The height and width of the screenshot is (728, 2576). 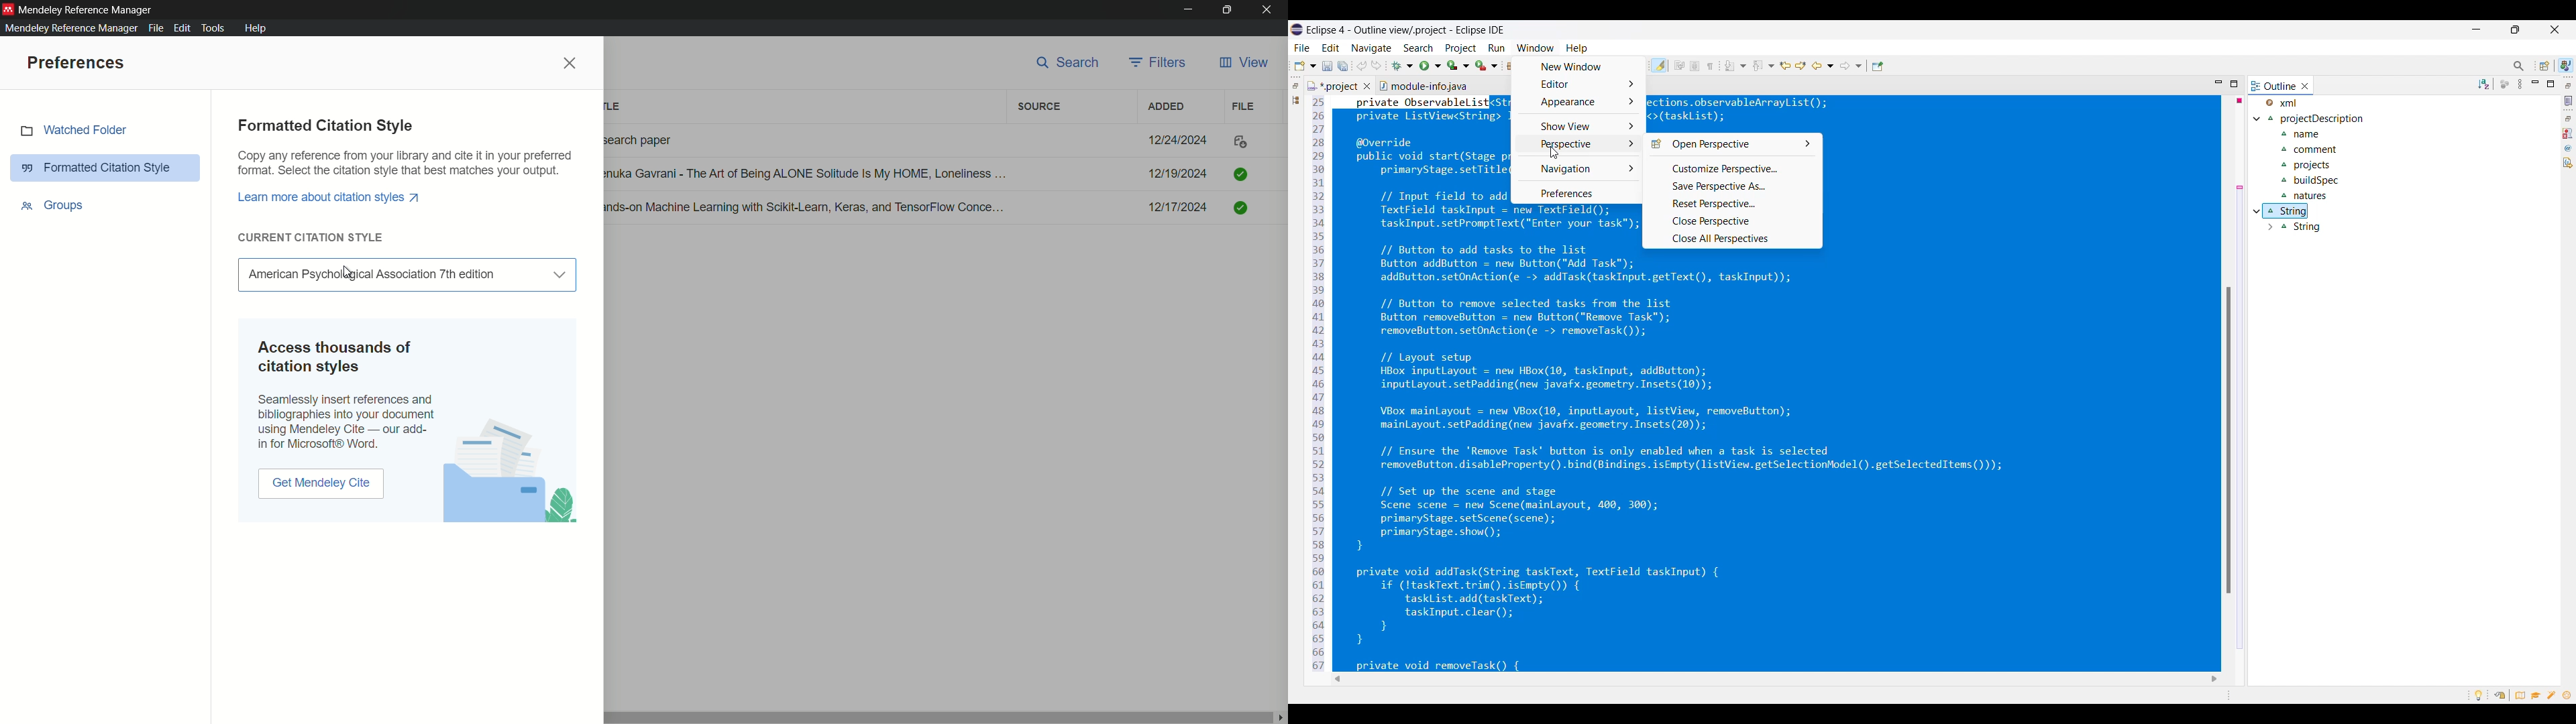 What do you see at coordinates (1580, 169) in the screenshot?
I see `Navigation options` at bounding box center [1580, 169].